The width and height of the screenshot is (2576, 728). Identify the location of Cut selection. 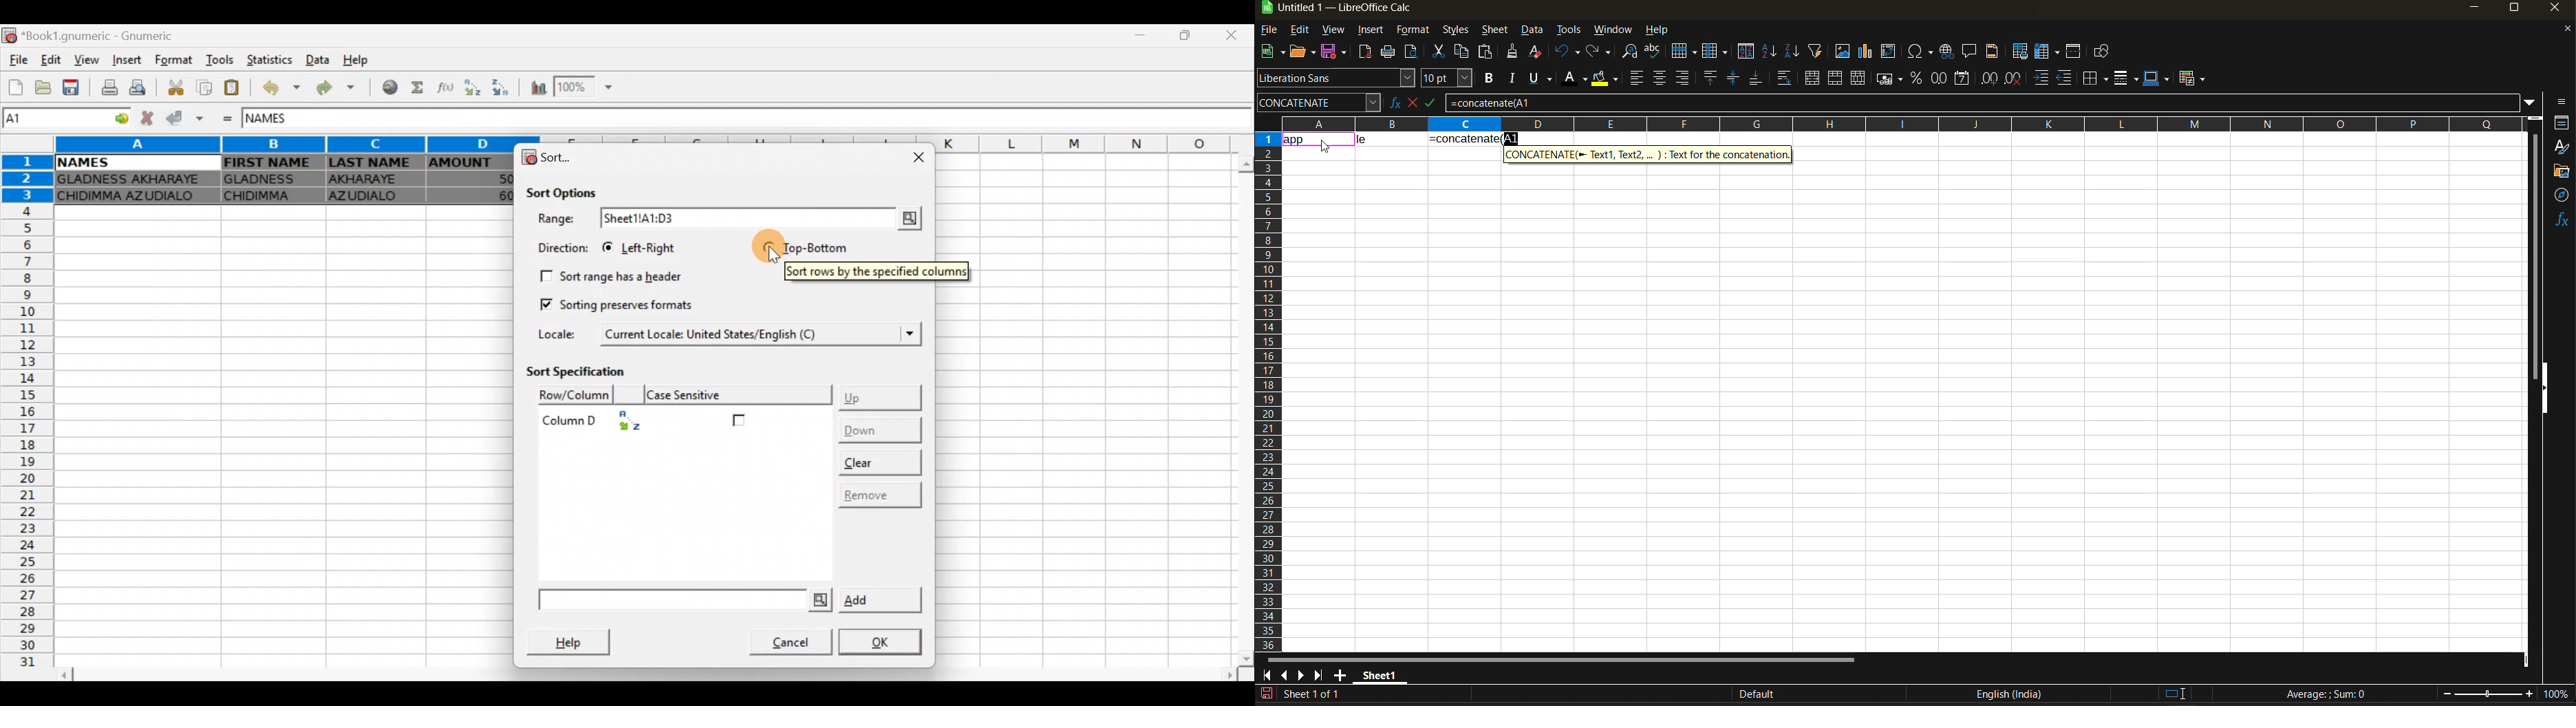
(179, 90).